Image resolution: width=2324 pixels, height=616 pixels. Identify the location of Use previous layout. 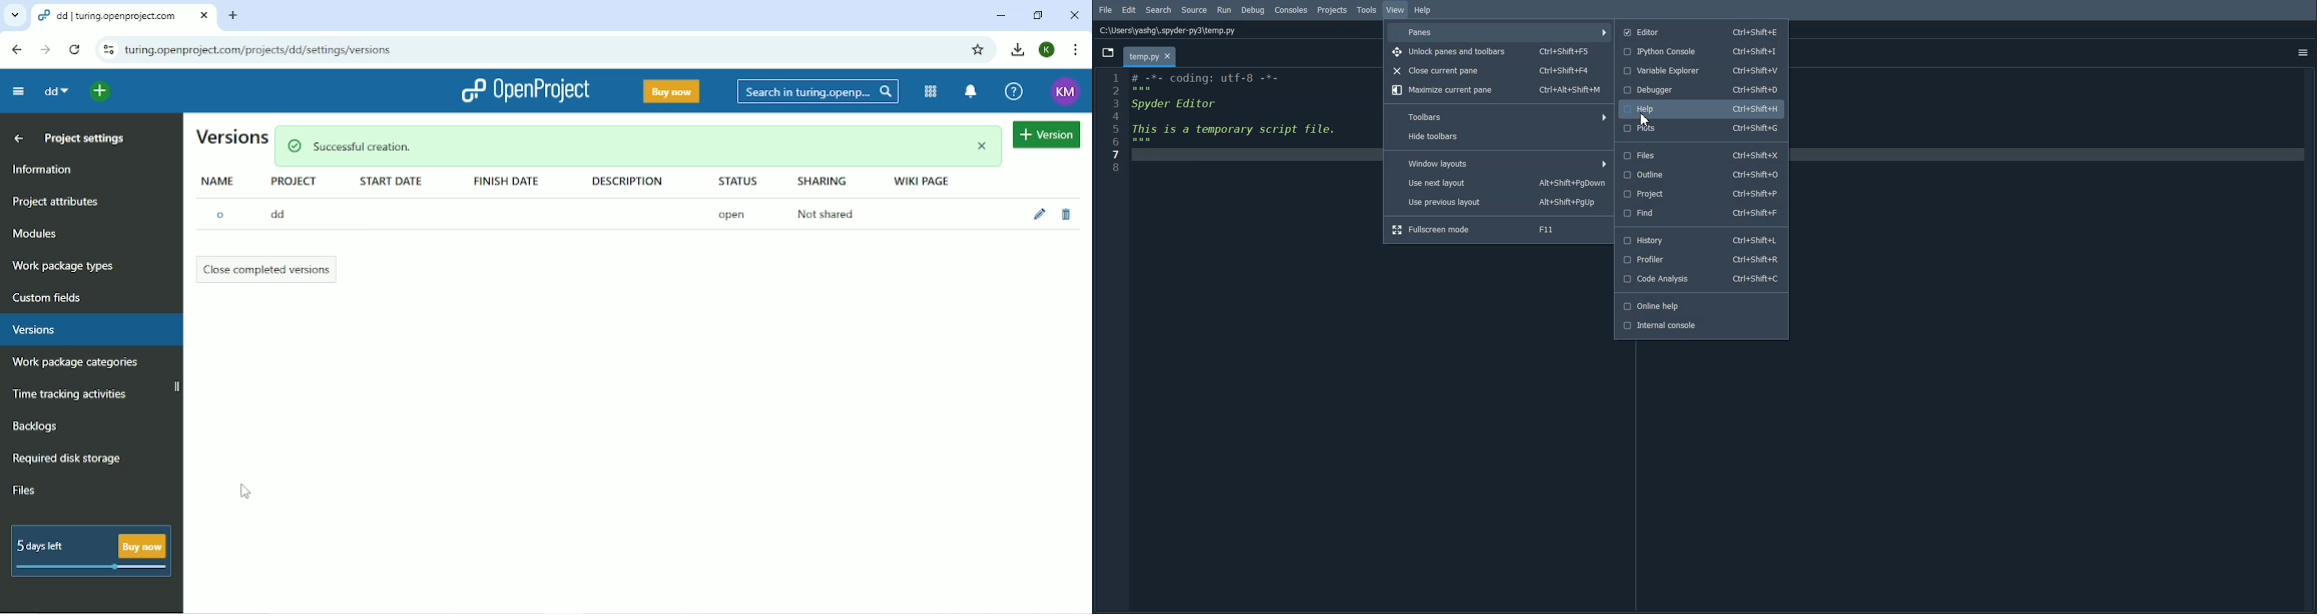
(1499, 201).